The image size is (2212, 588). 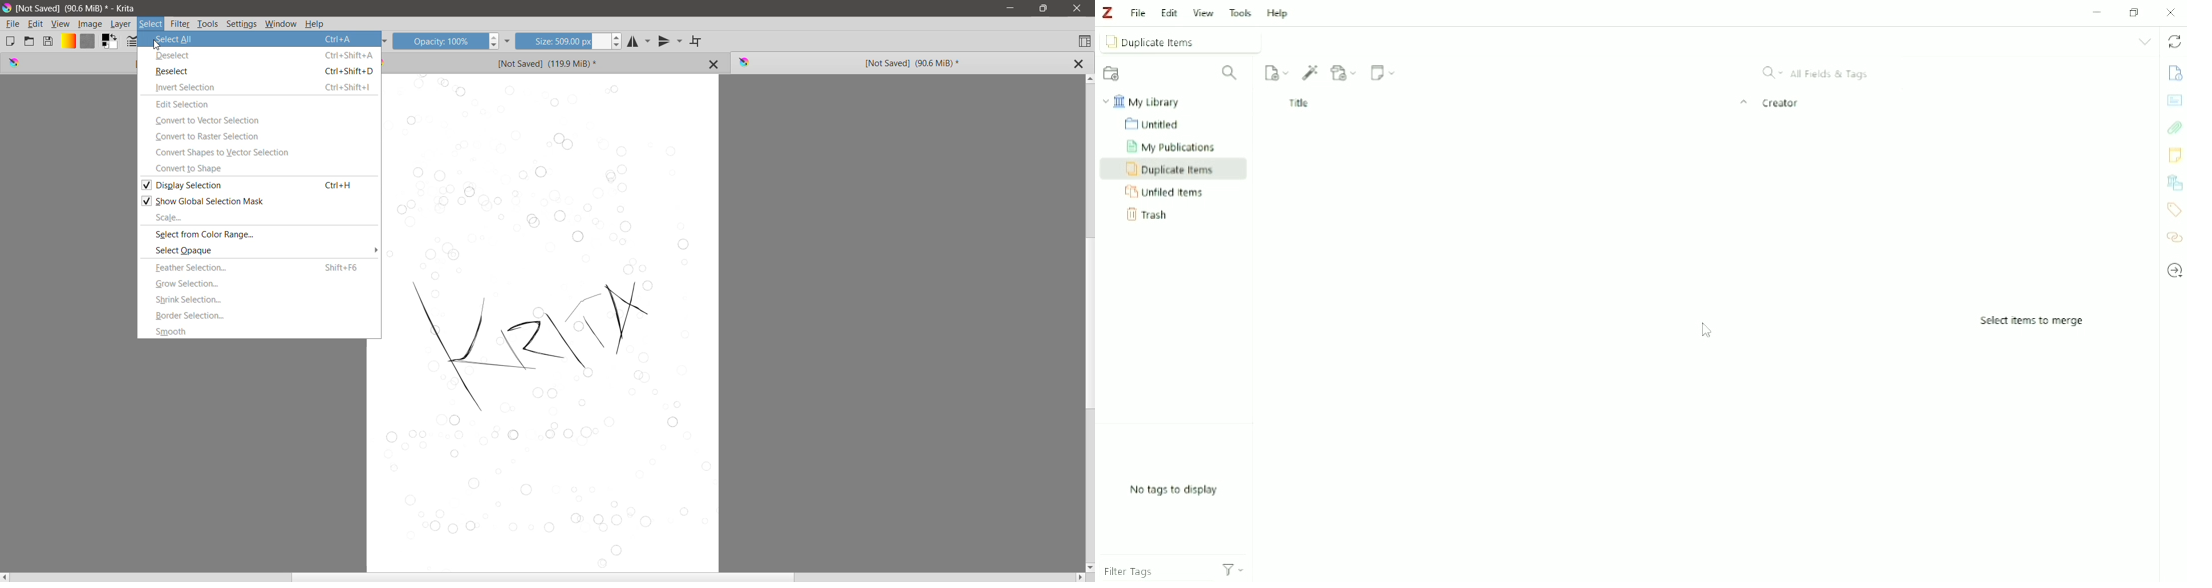 What do you see at coordinates (1159, 125) in the screenshot?
I see `Untitled` at bounding box center [1159, 125].